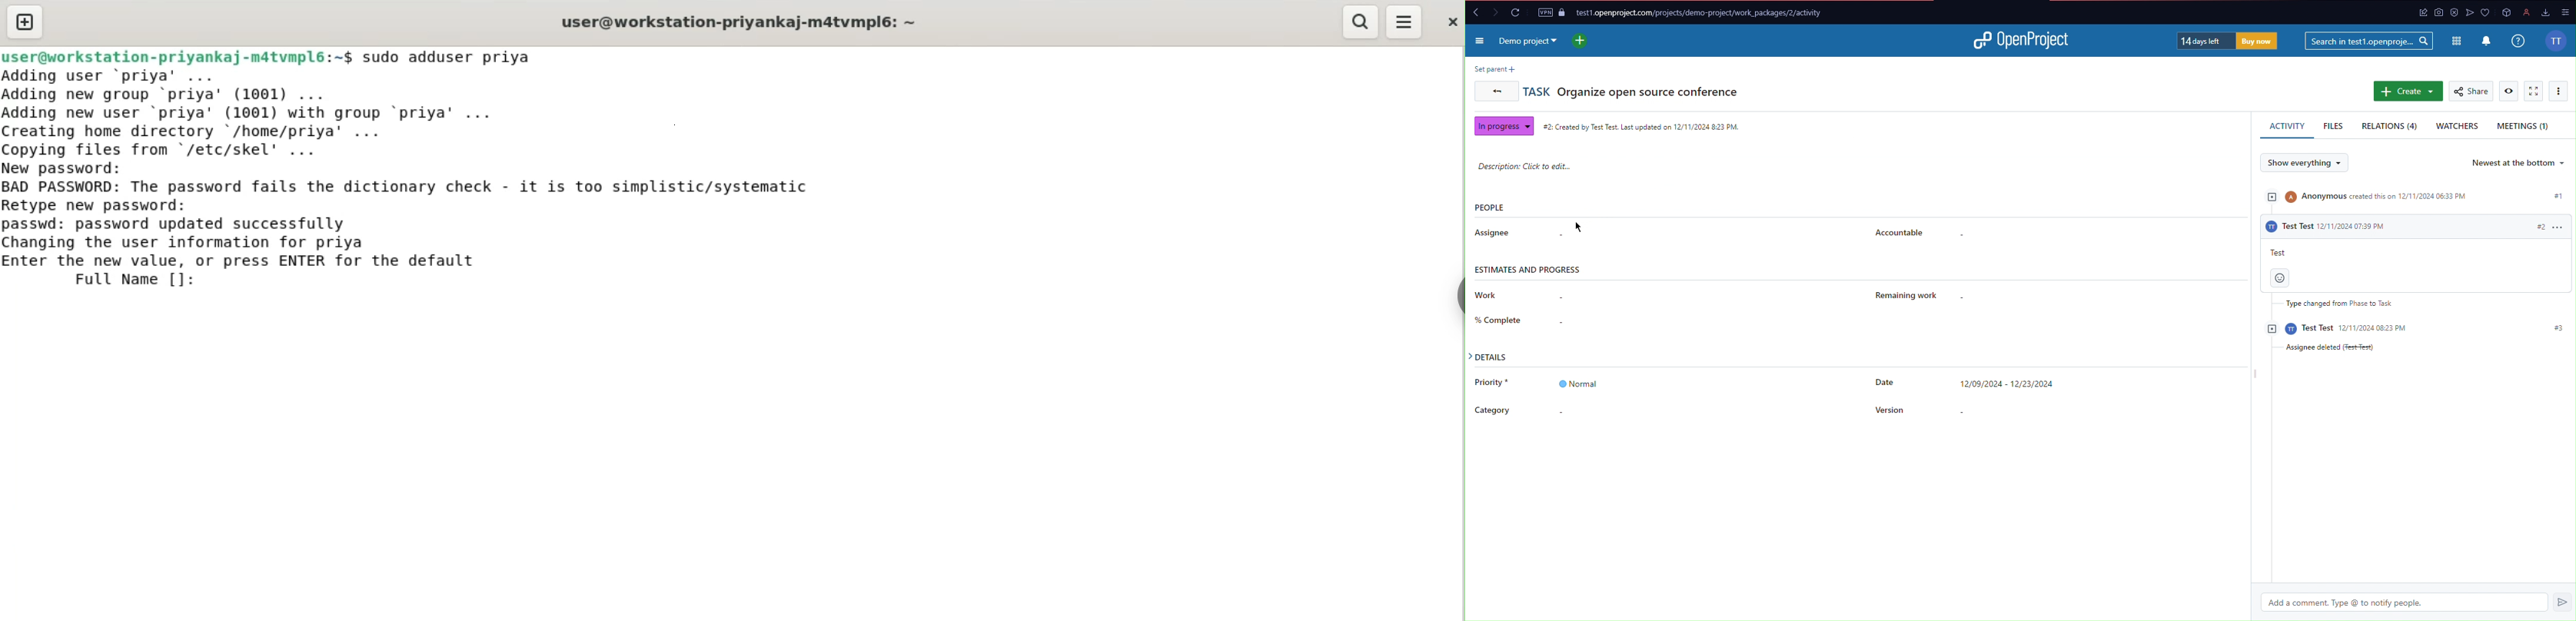  I want to click on Meetings, so click(2528, 128).